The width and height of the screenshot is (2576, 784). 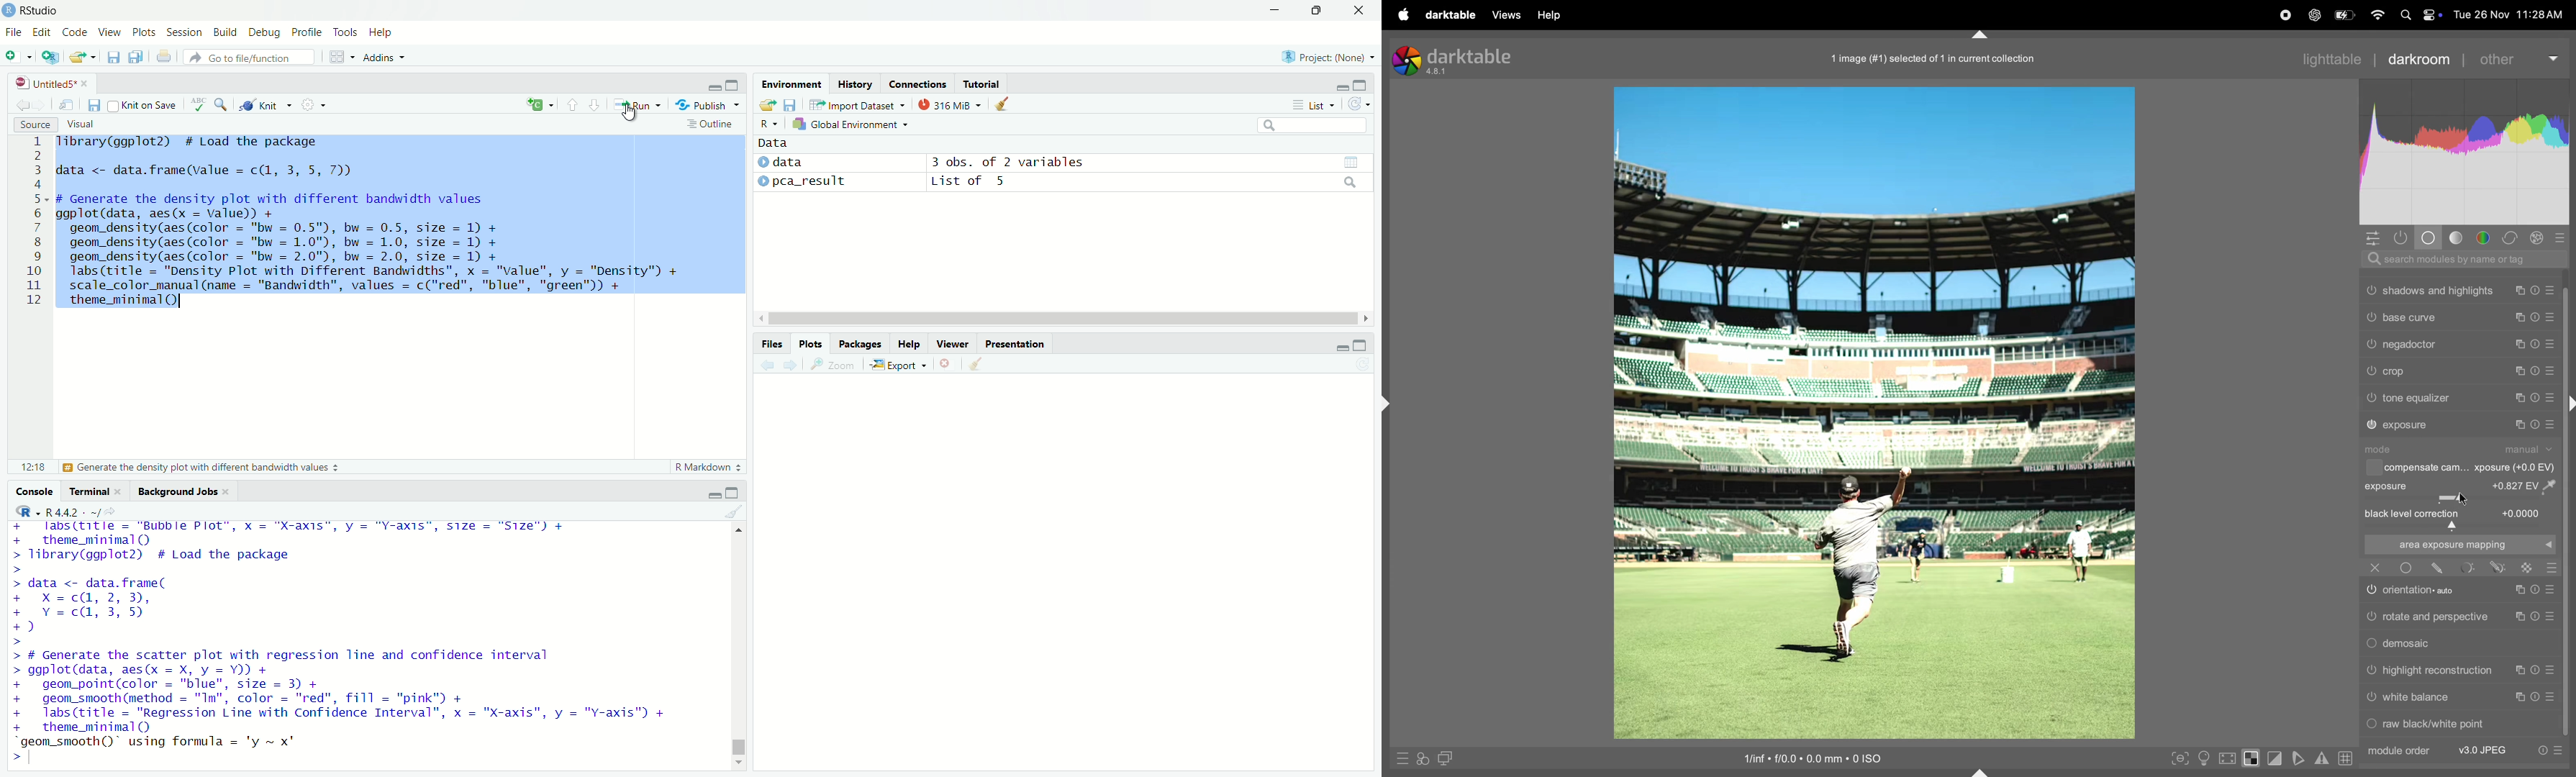 I want to click on Previous plot, so click(x=767, y=365).